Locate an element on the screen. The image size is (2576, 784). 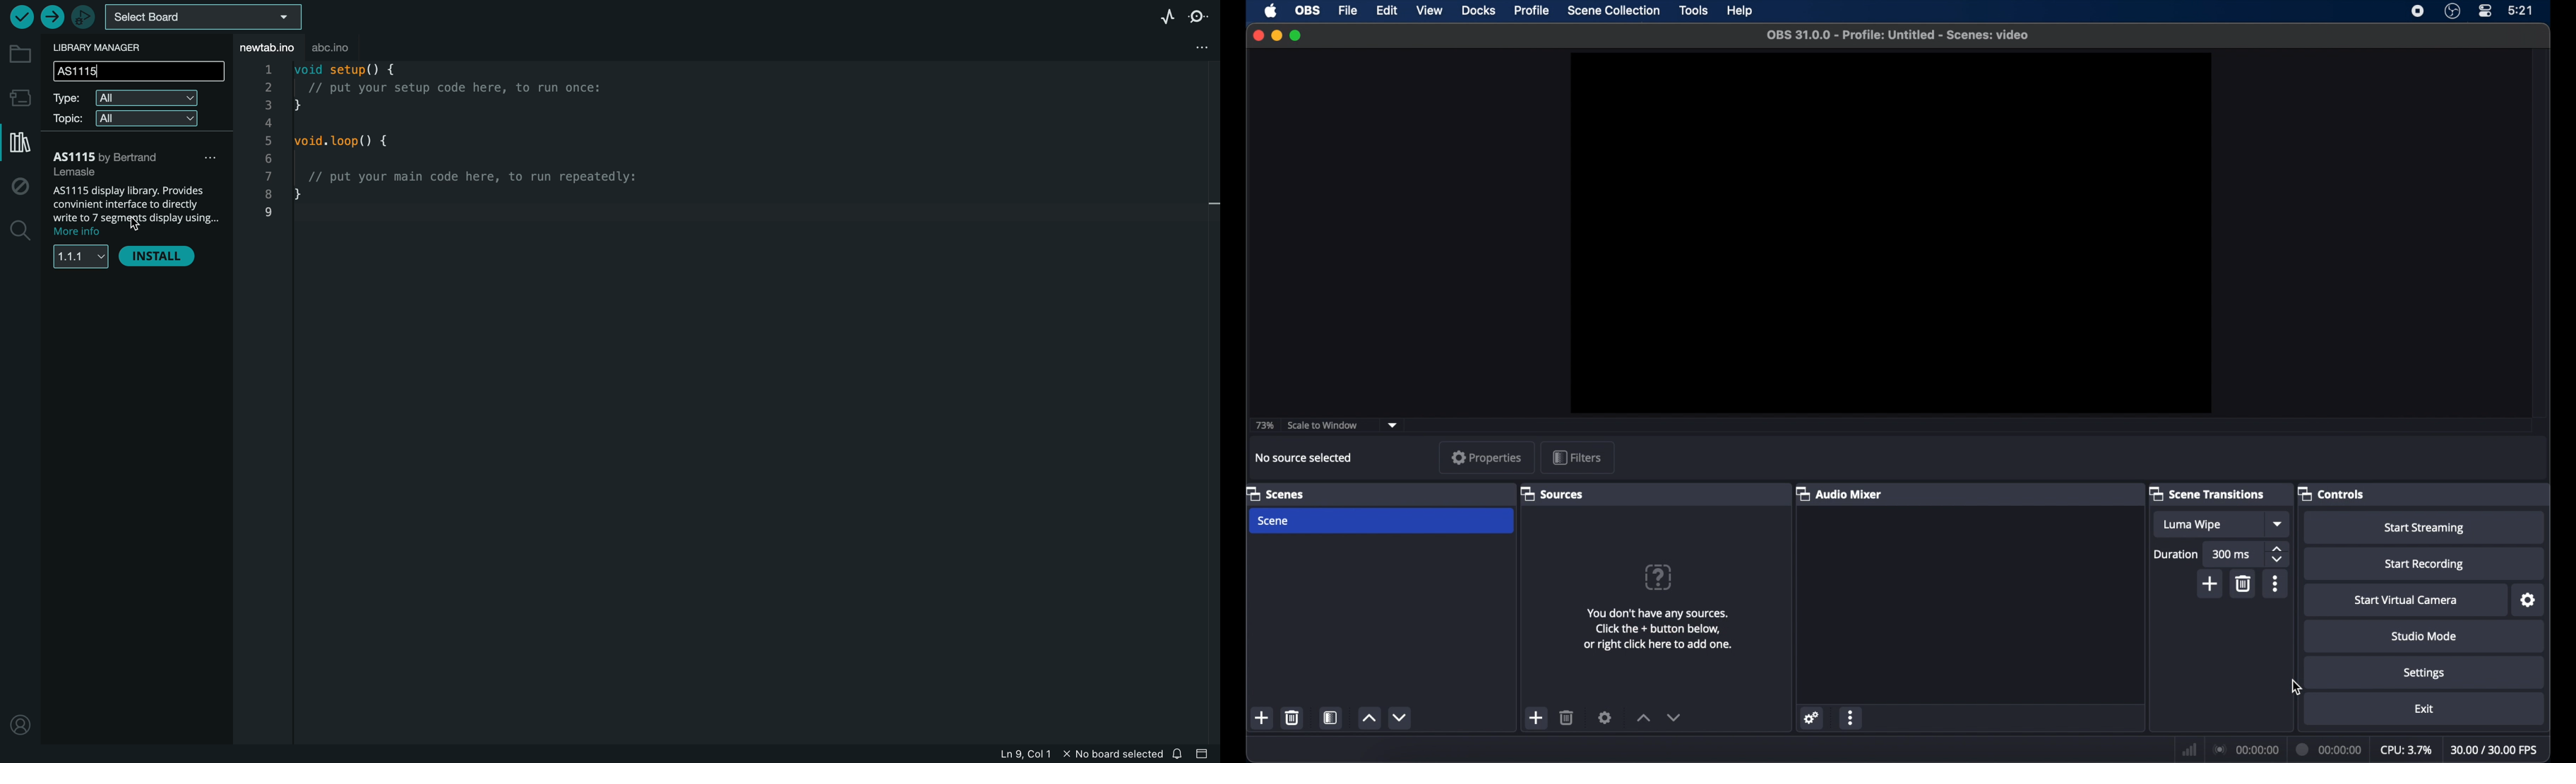
help is located at coordinates (1741, 11).